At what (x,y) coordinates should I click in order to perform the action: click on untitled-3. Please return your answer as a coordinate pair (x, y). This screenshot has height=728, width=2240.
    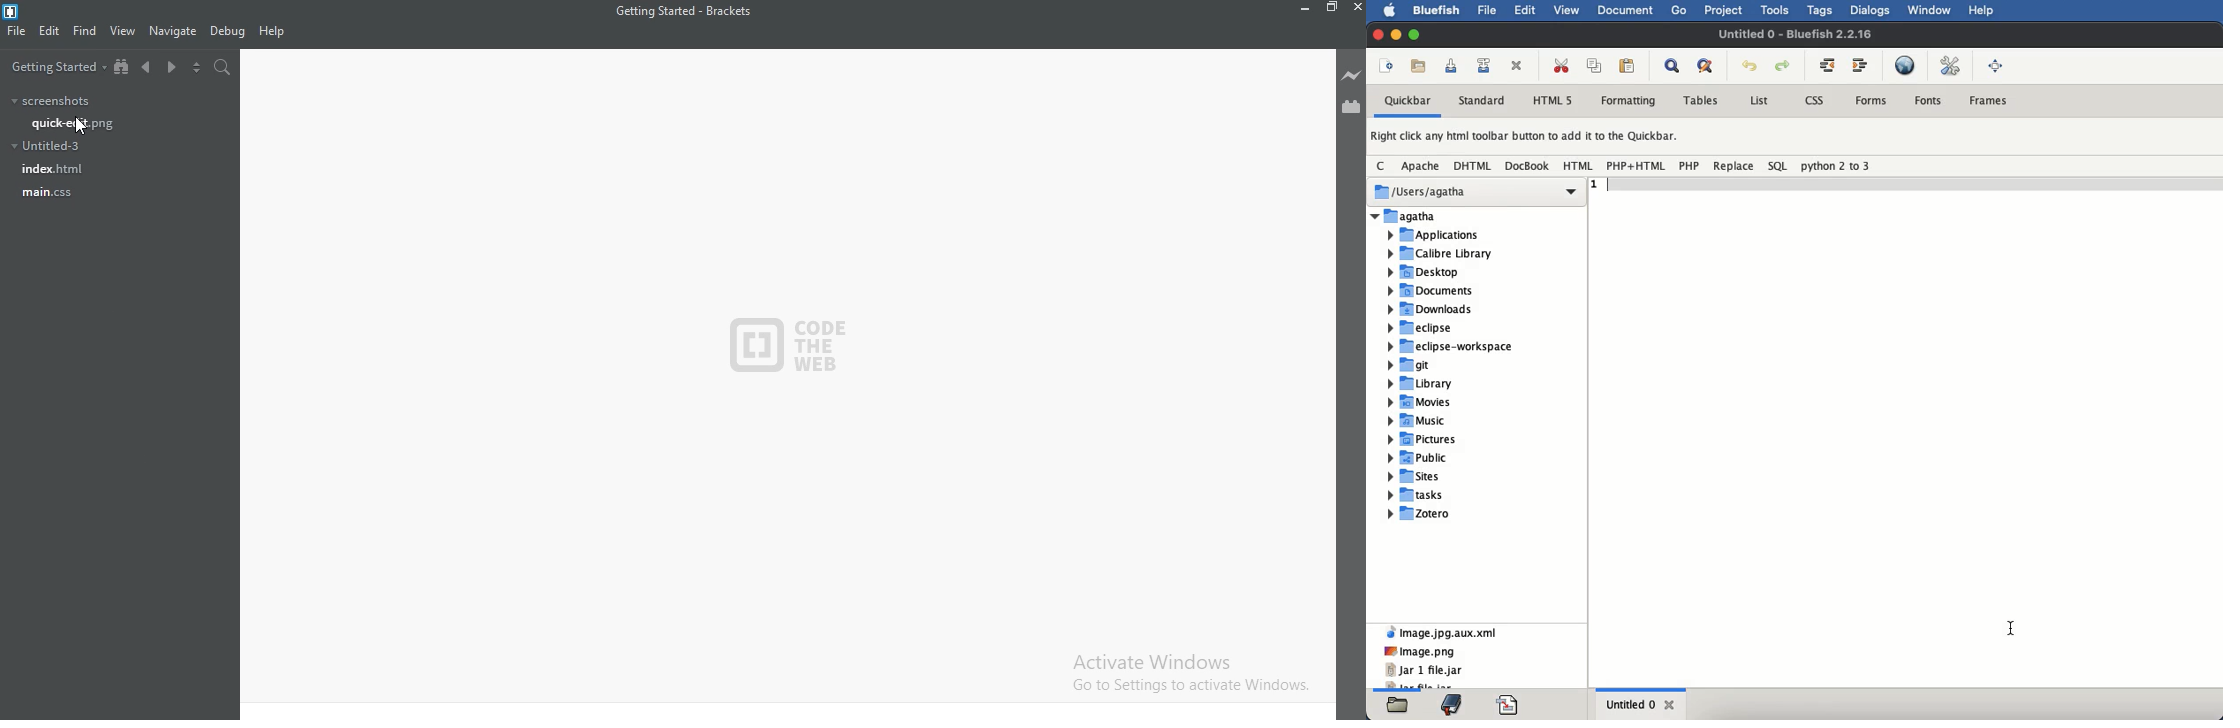
    Looking at the image, I should click on (53, 145).